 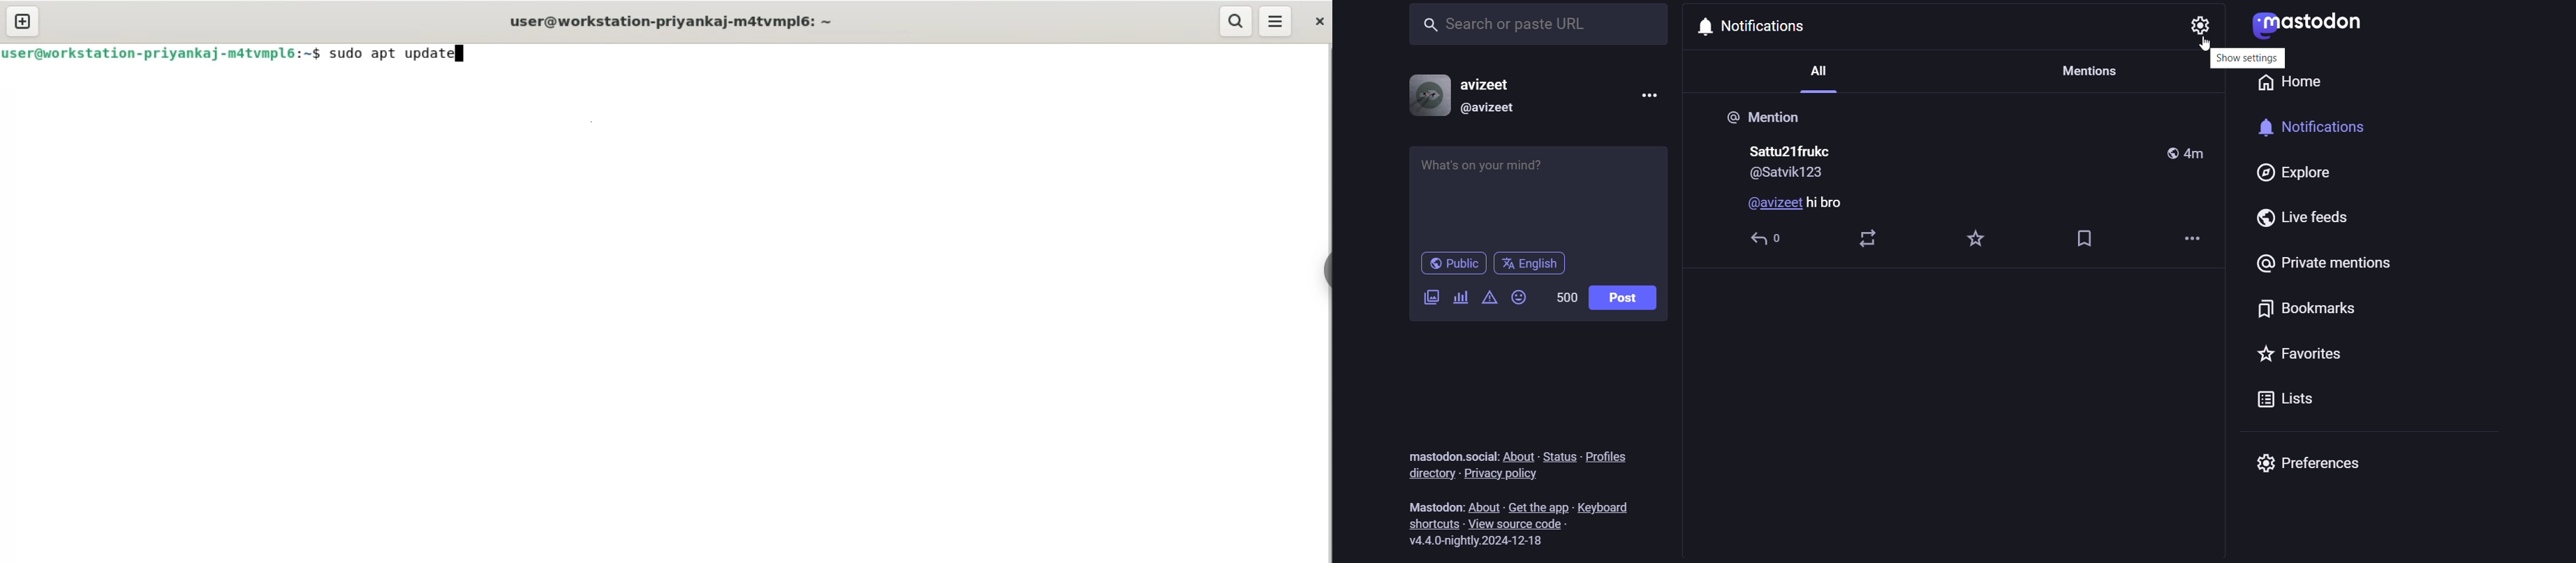 I want to click on reply, so click(x=1769, y=241).